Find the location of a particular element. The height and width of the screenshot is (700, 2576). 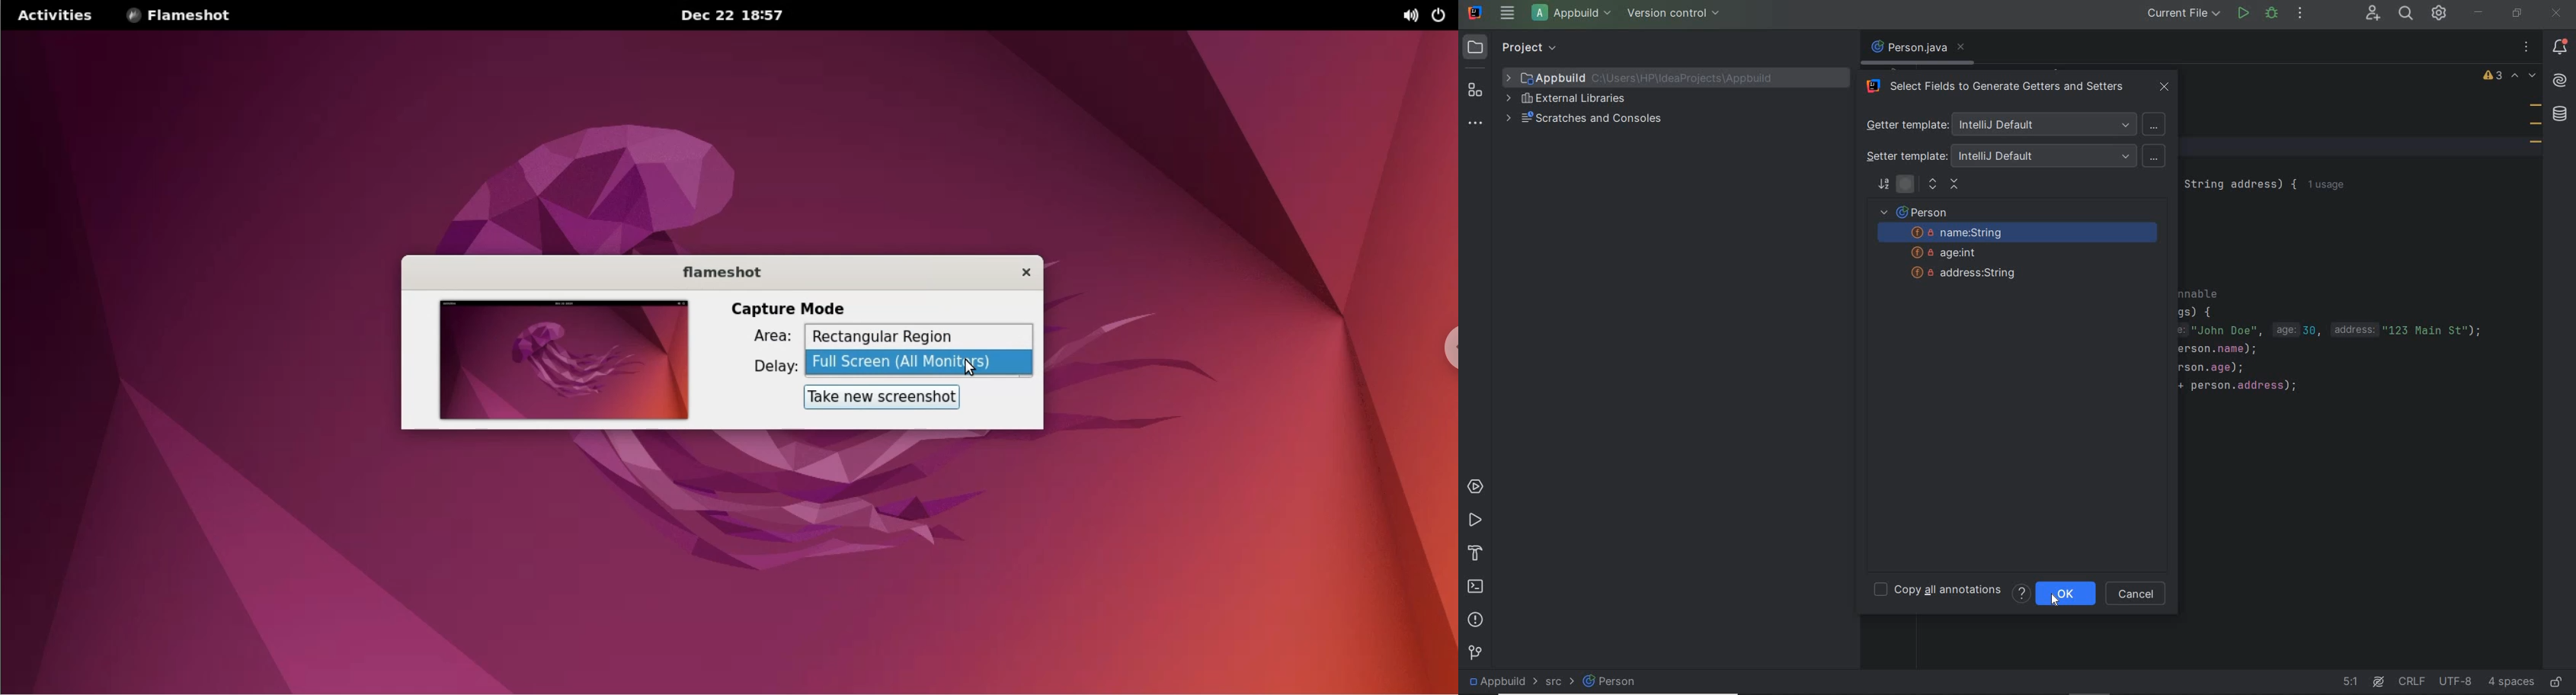

line separator is located at coordinates (2412, 682).